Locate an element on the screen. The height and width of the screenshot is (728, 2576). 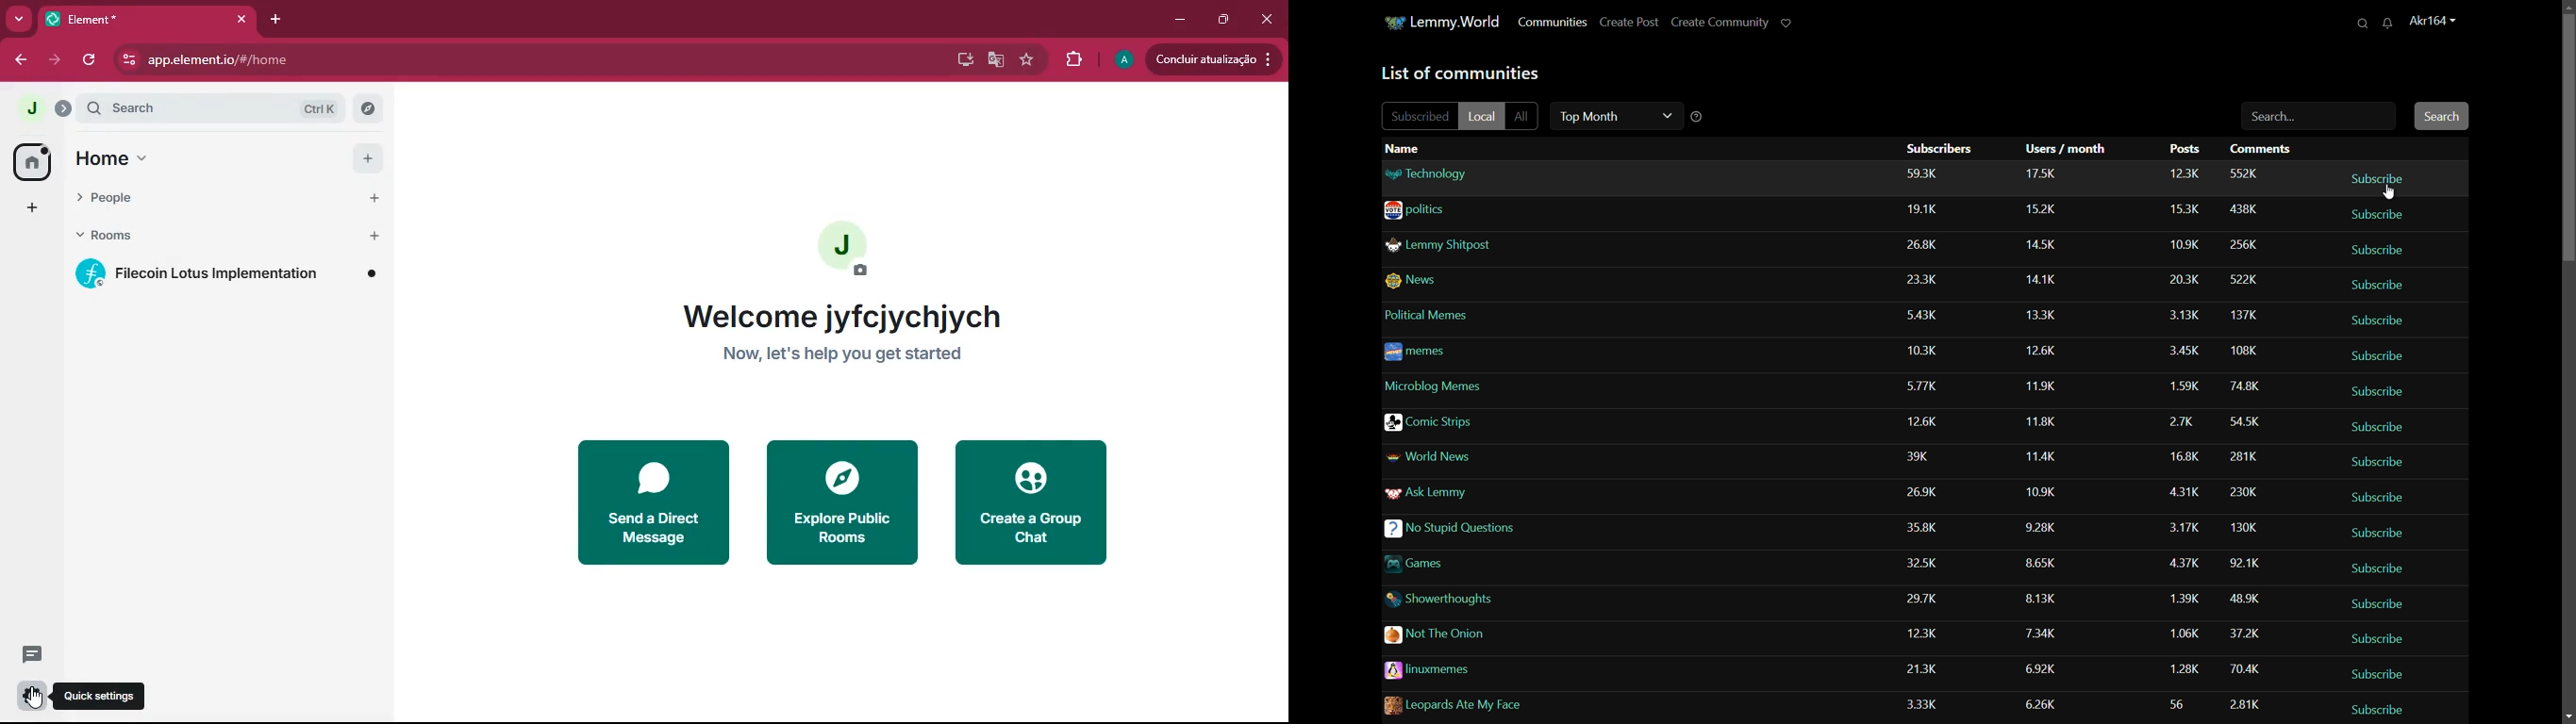
cursor is located at coordinates (2391, 194).